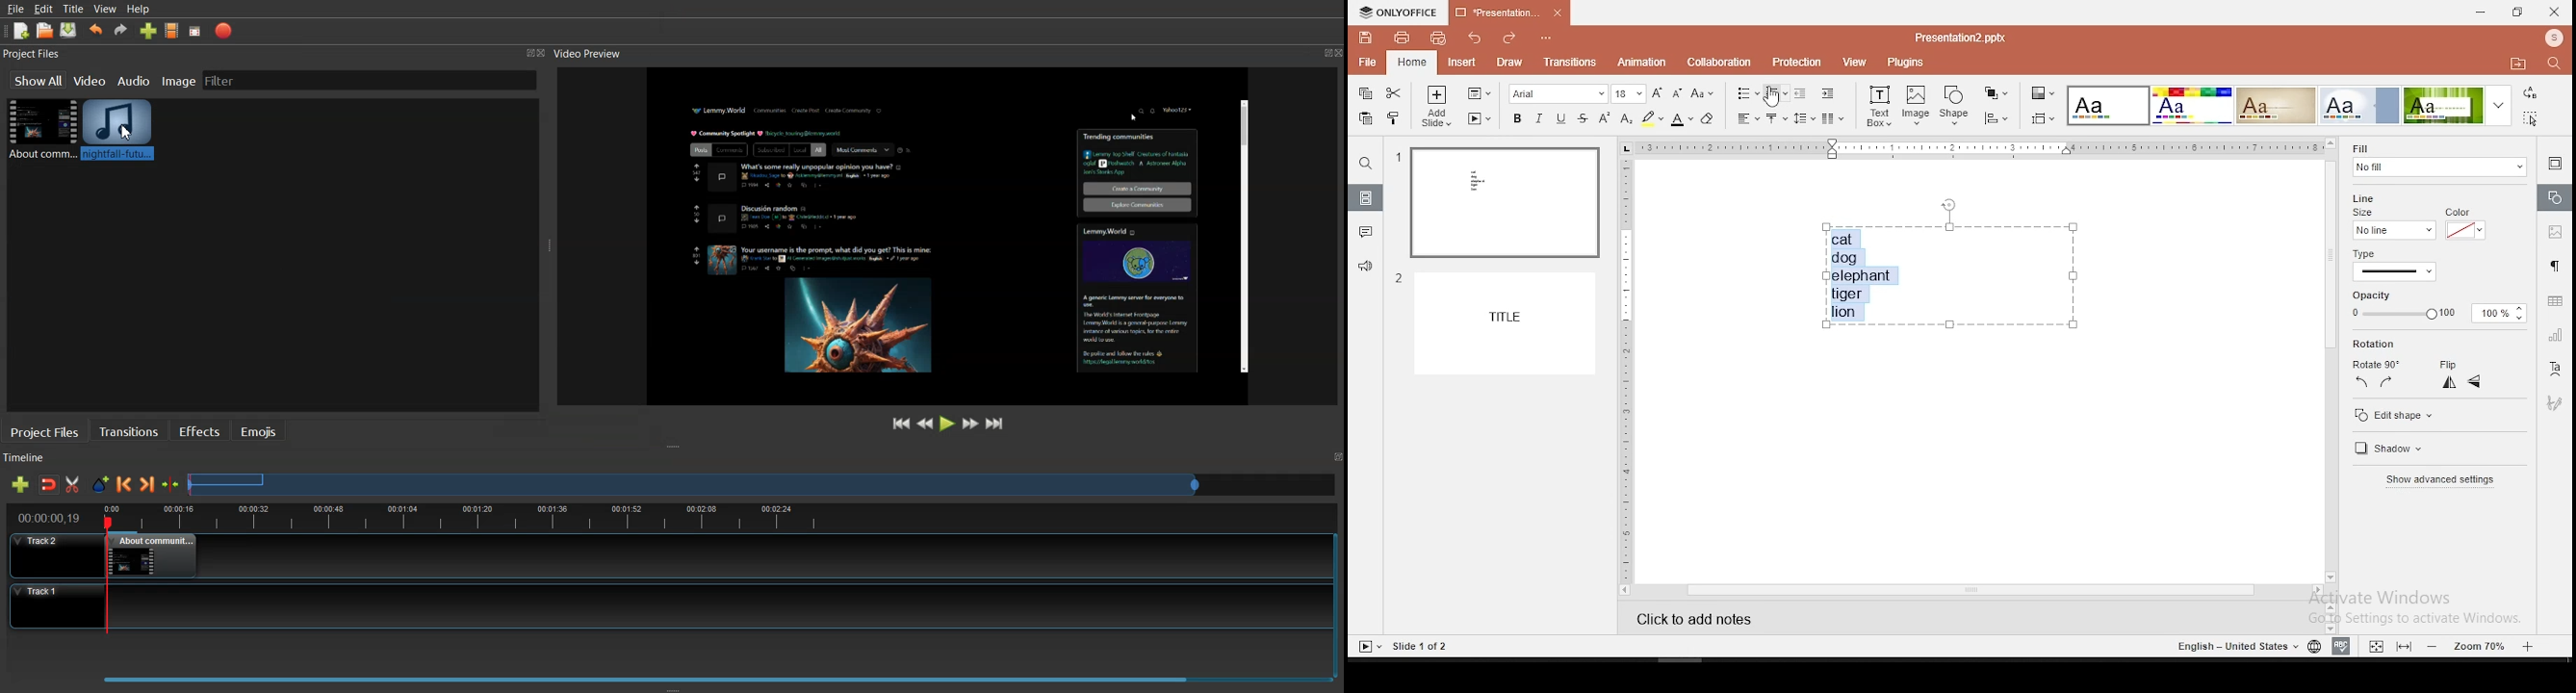 This screenshot has height=700, width=2576. I want to click on text, so click(1868, 275).